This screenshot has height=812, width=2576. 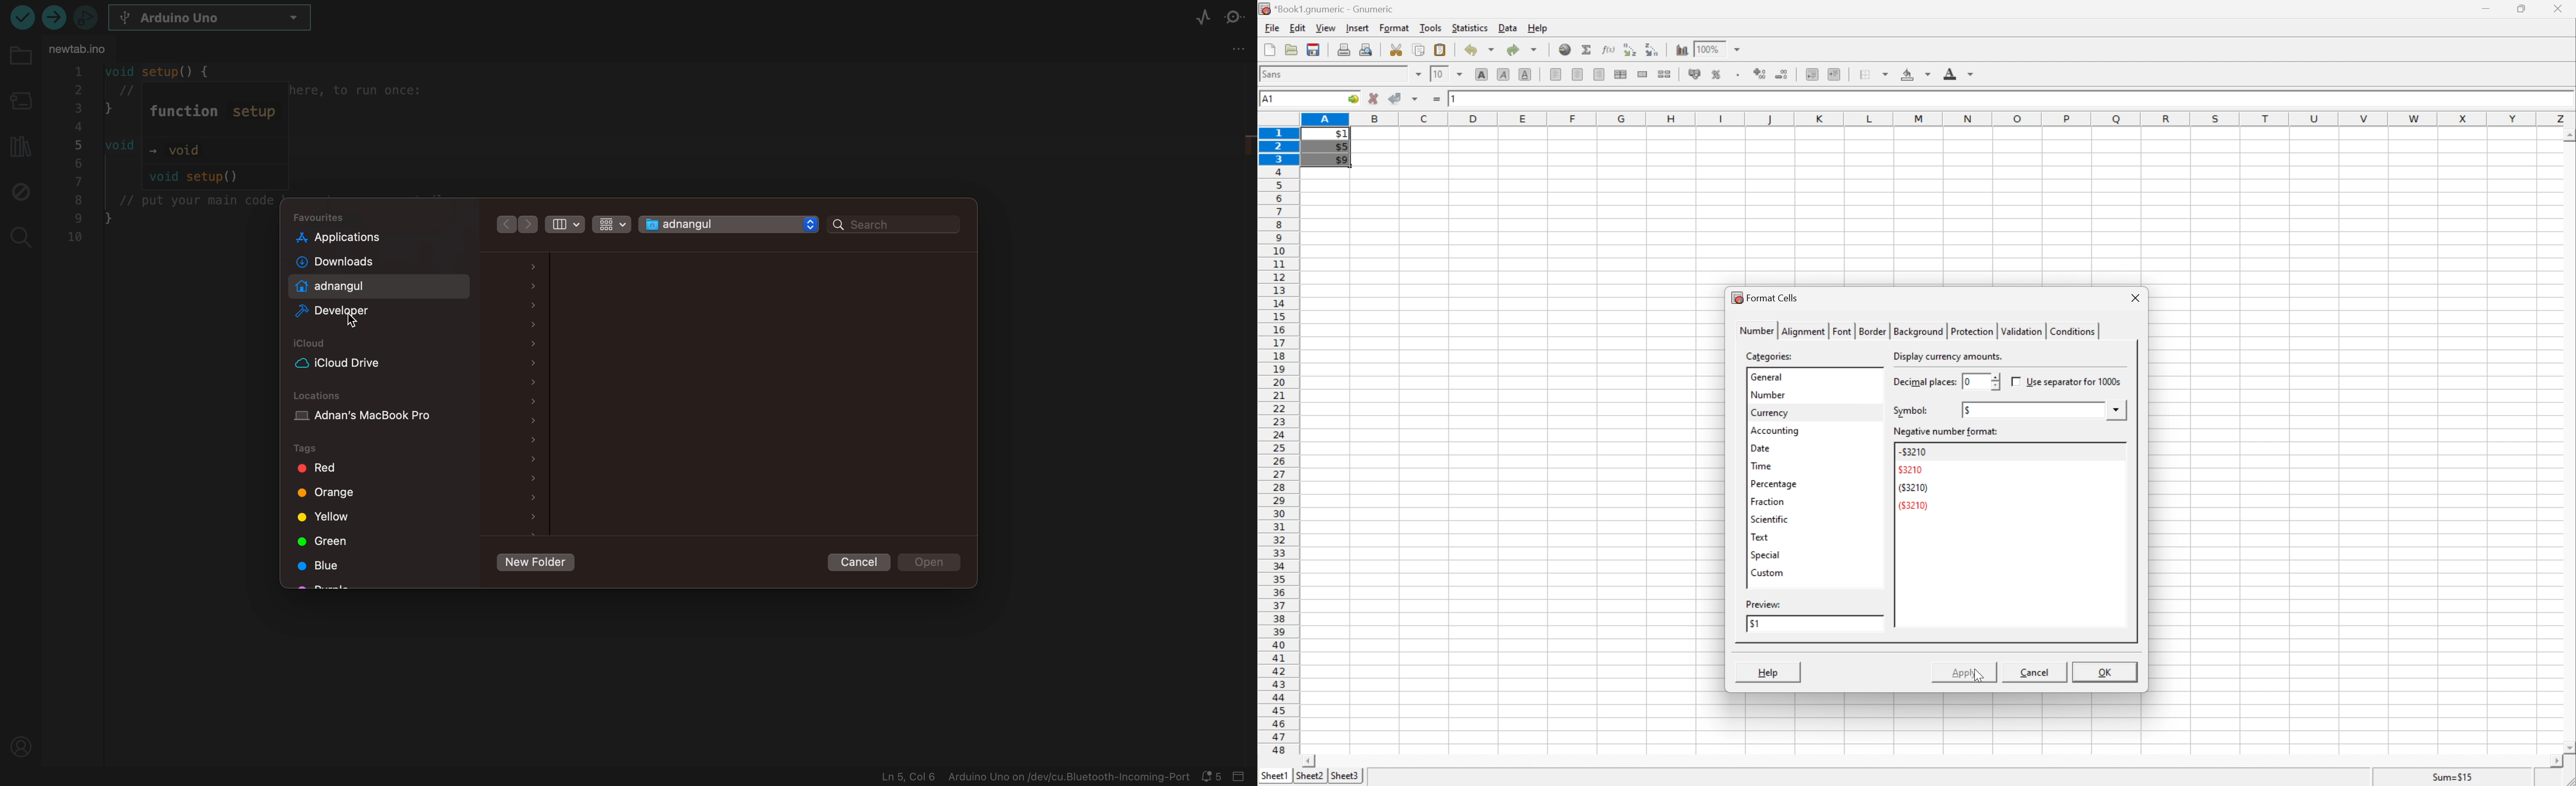 I want to click on Cancel, so click(x=2033, y=671).